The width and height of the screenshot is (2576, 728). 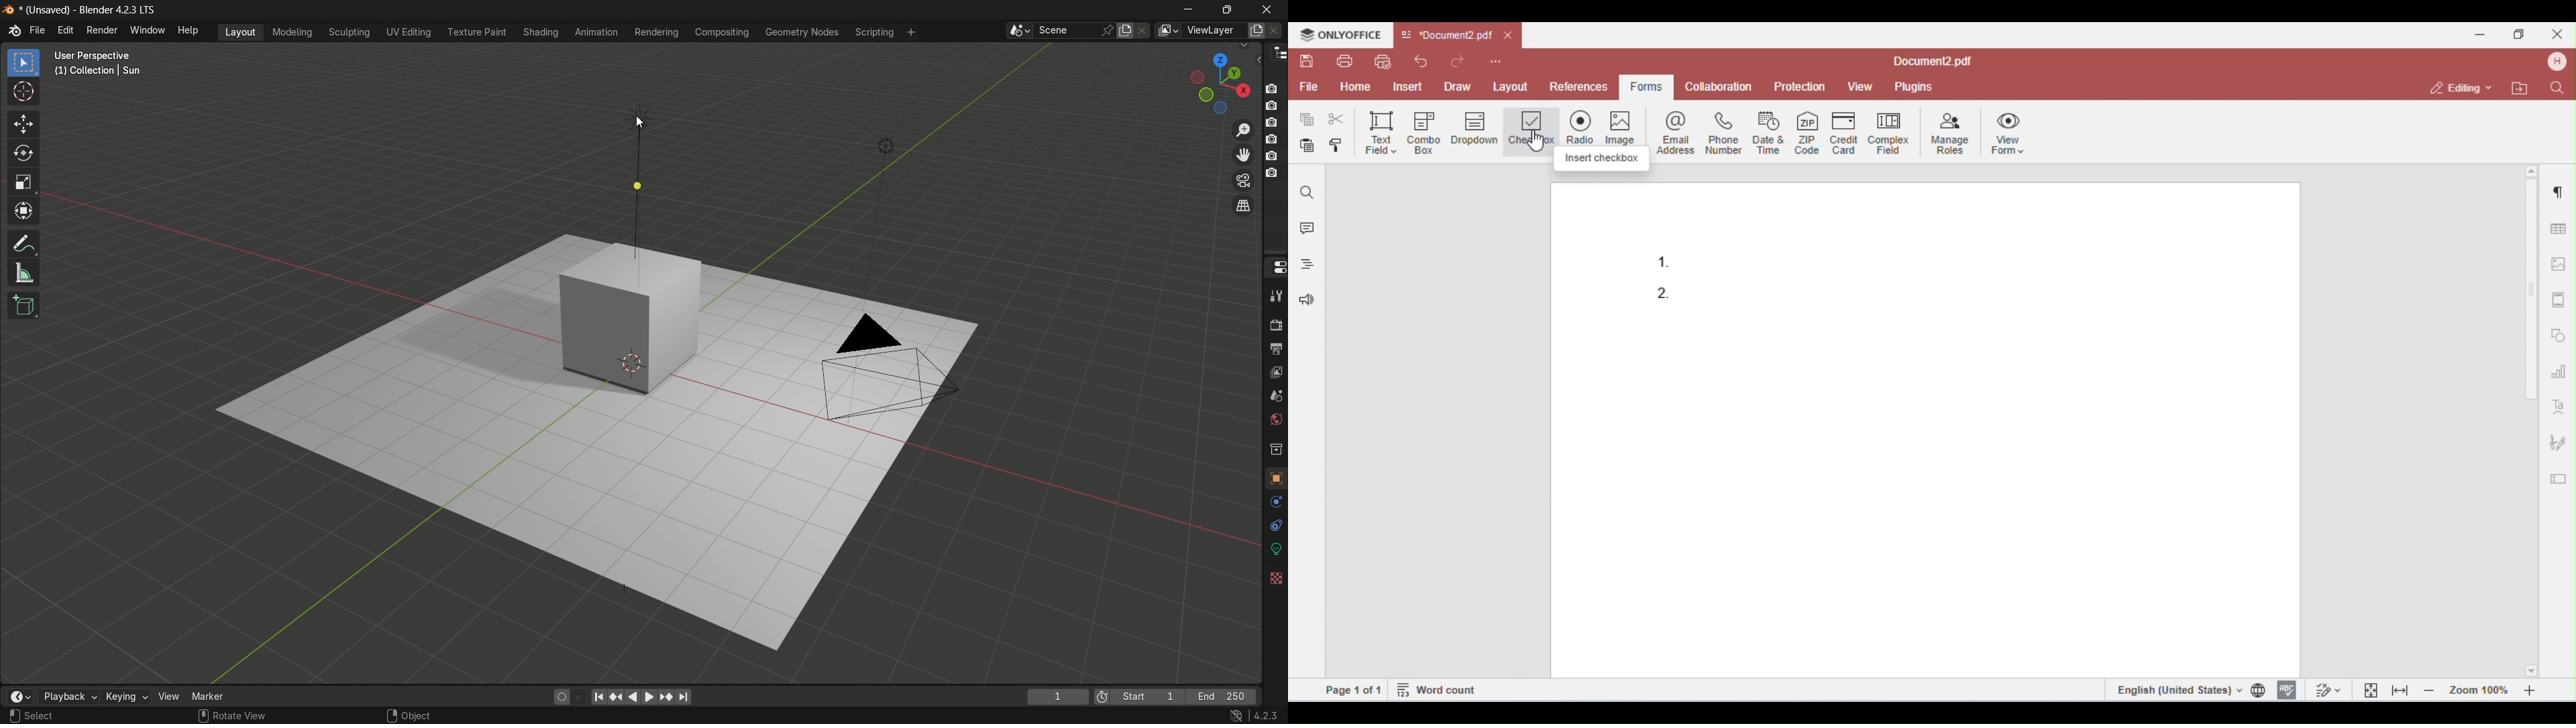 What do you see at coordinates (543, 32) in the screenshot?
I see `shading` at bounding box center [543, 32].